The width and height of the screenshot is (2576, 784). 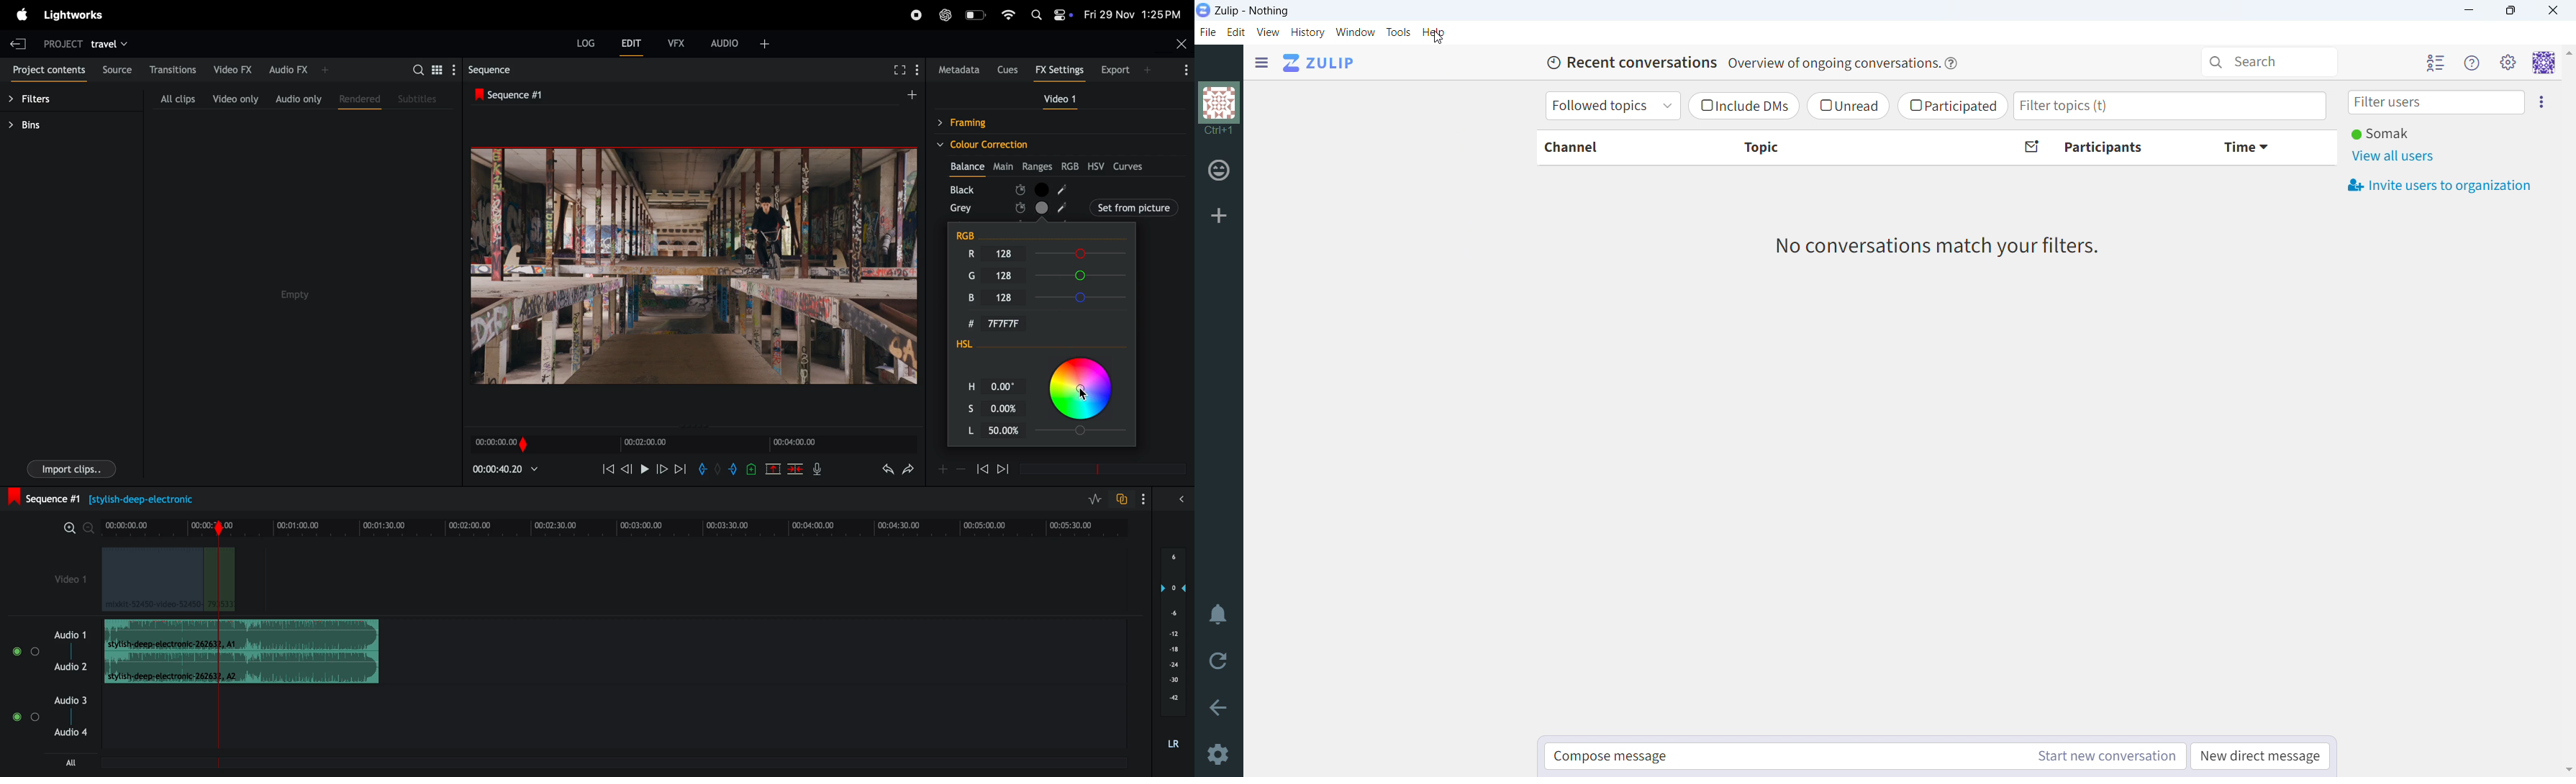 What do you see at coordinates (1006, 385) in the screenshot?
I see `H Input` at bounding box center [1006, 385].